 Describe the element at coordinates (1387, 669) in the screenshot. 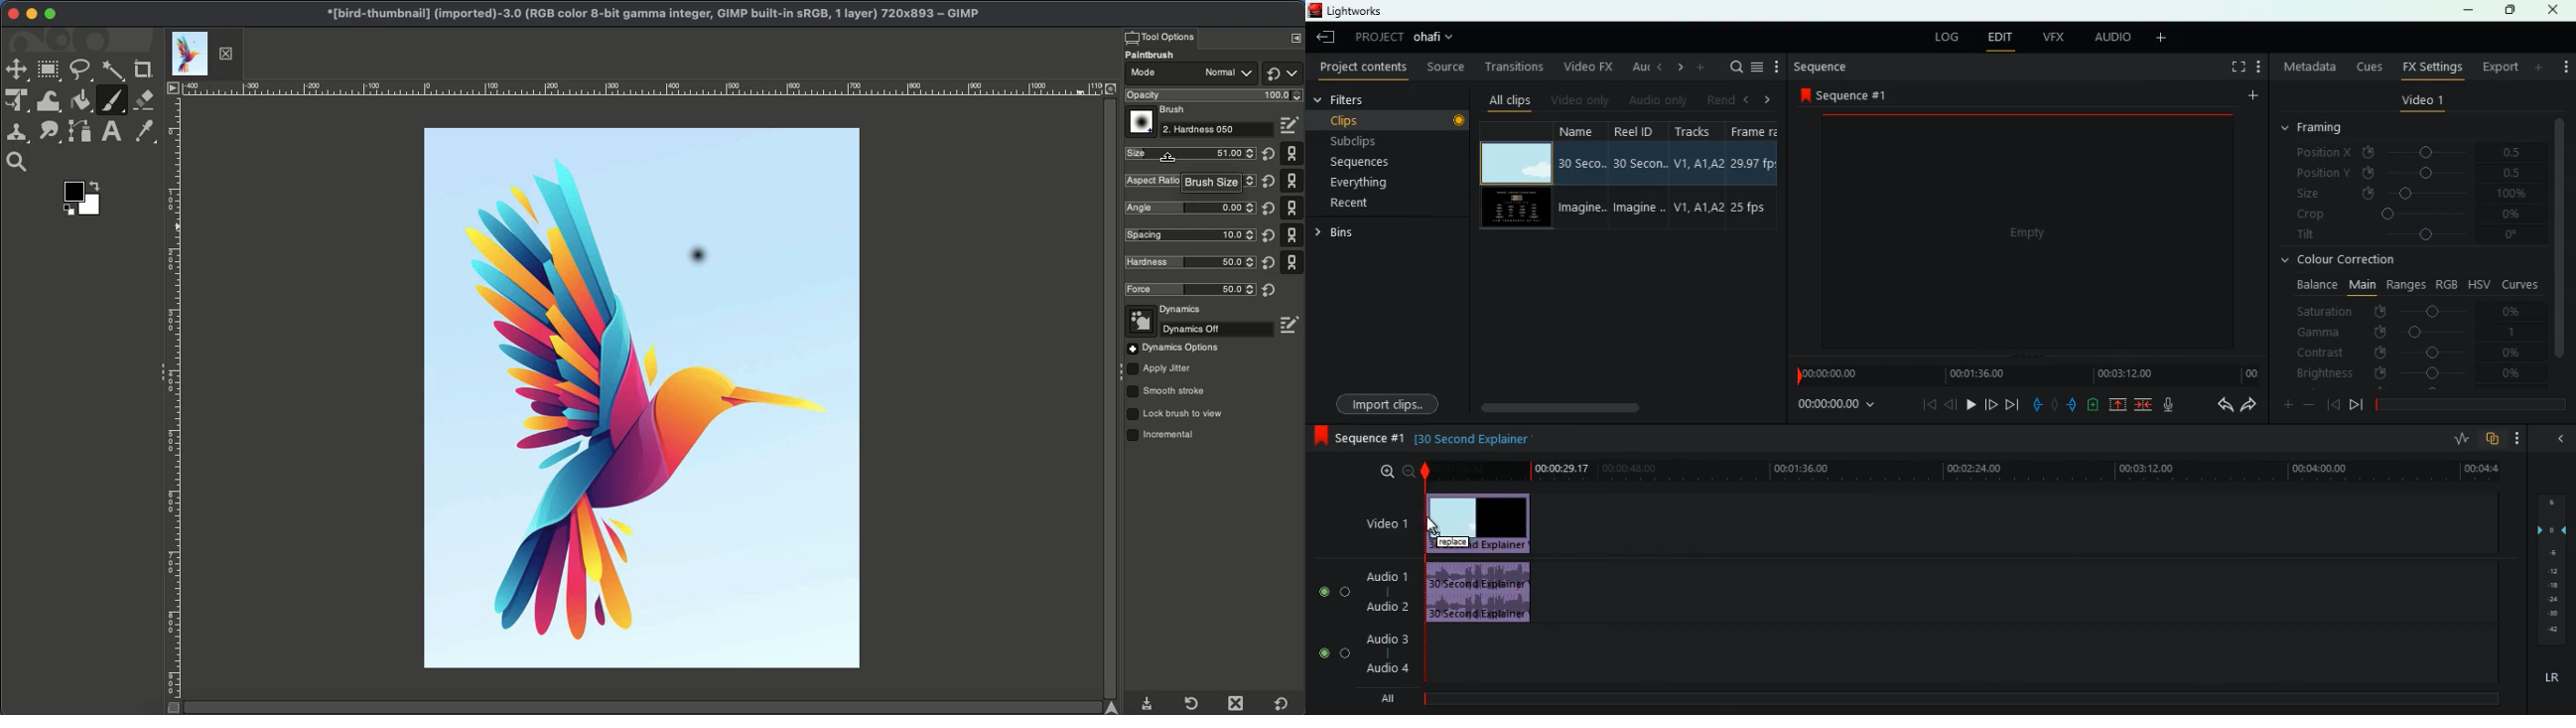

I see `audio 4` at that location.